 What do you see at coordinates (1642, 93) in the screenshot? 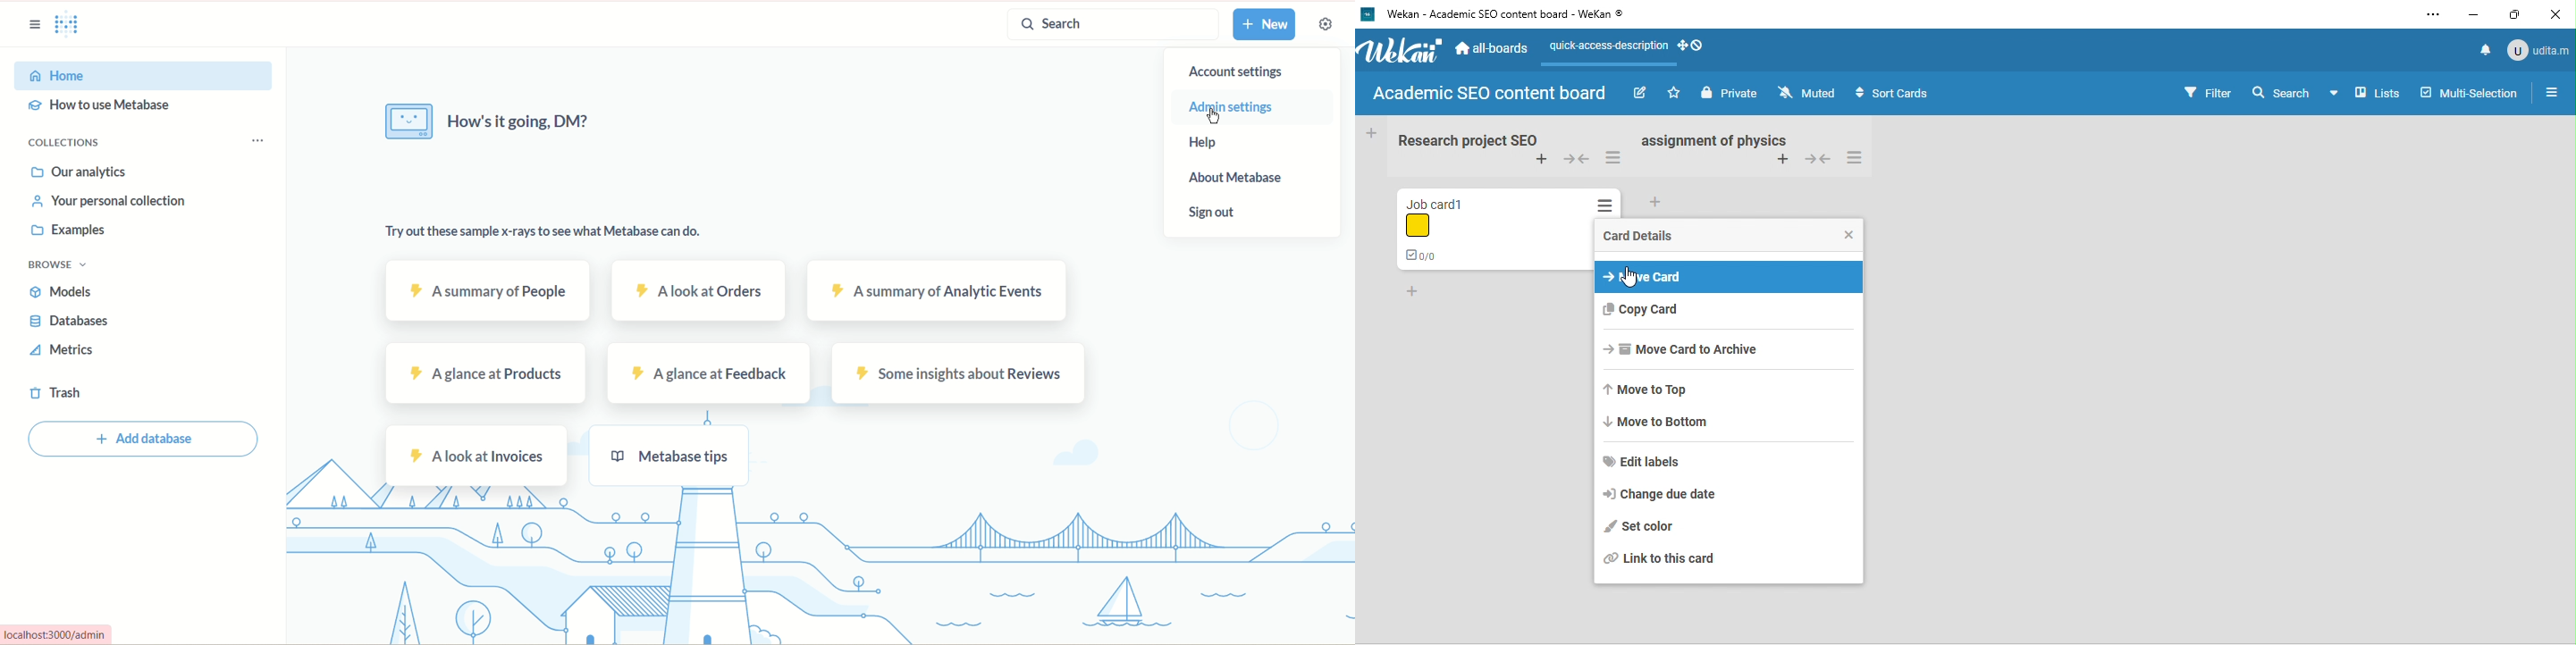
I see `edit` at bounding box center [1642, 93].